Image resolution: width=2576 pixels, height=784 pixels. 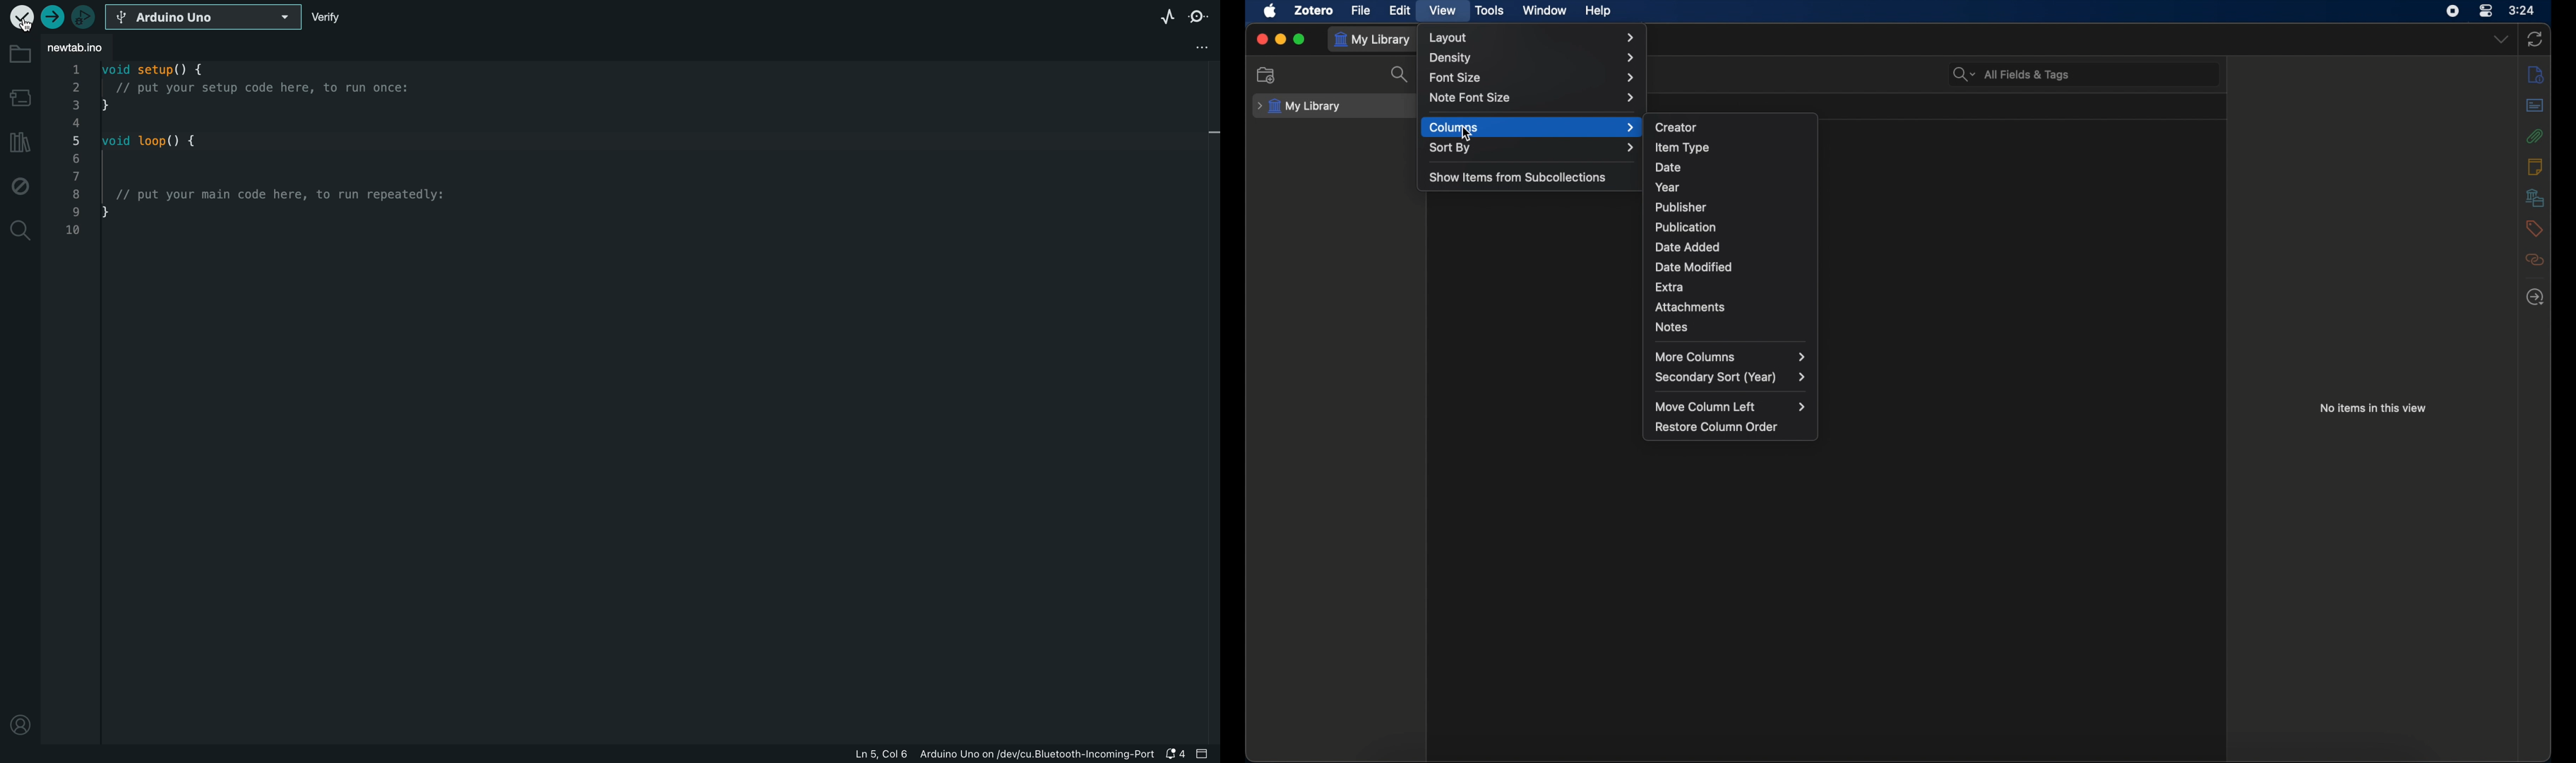 I want to click on file tab, so click(x=83, y=47).